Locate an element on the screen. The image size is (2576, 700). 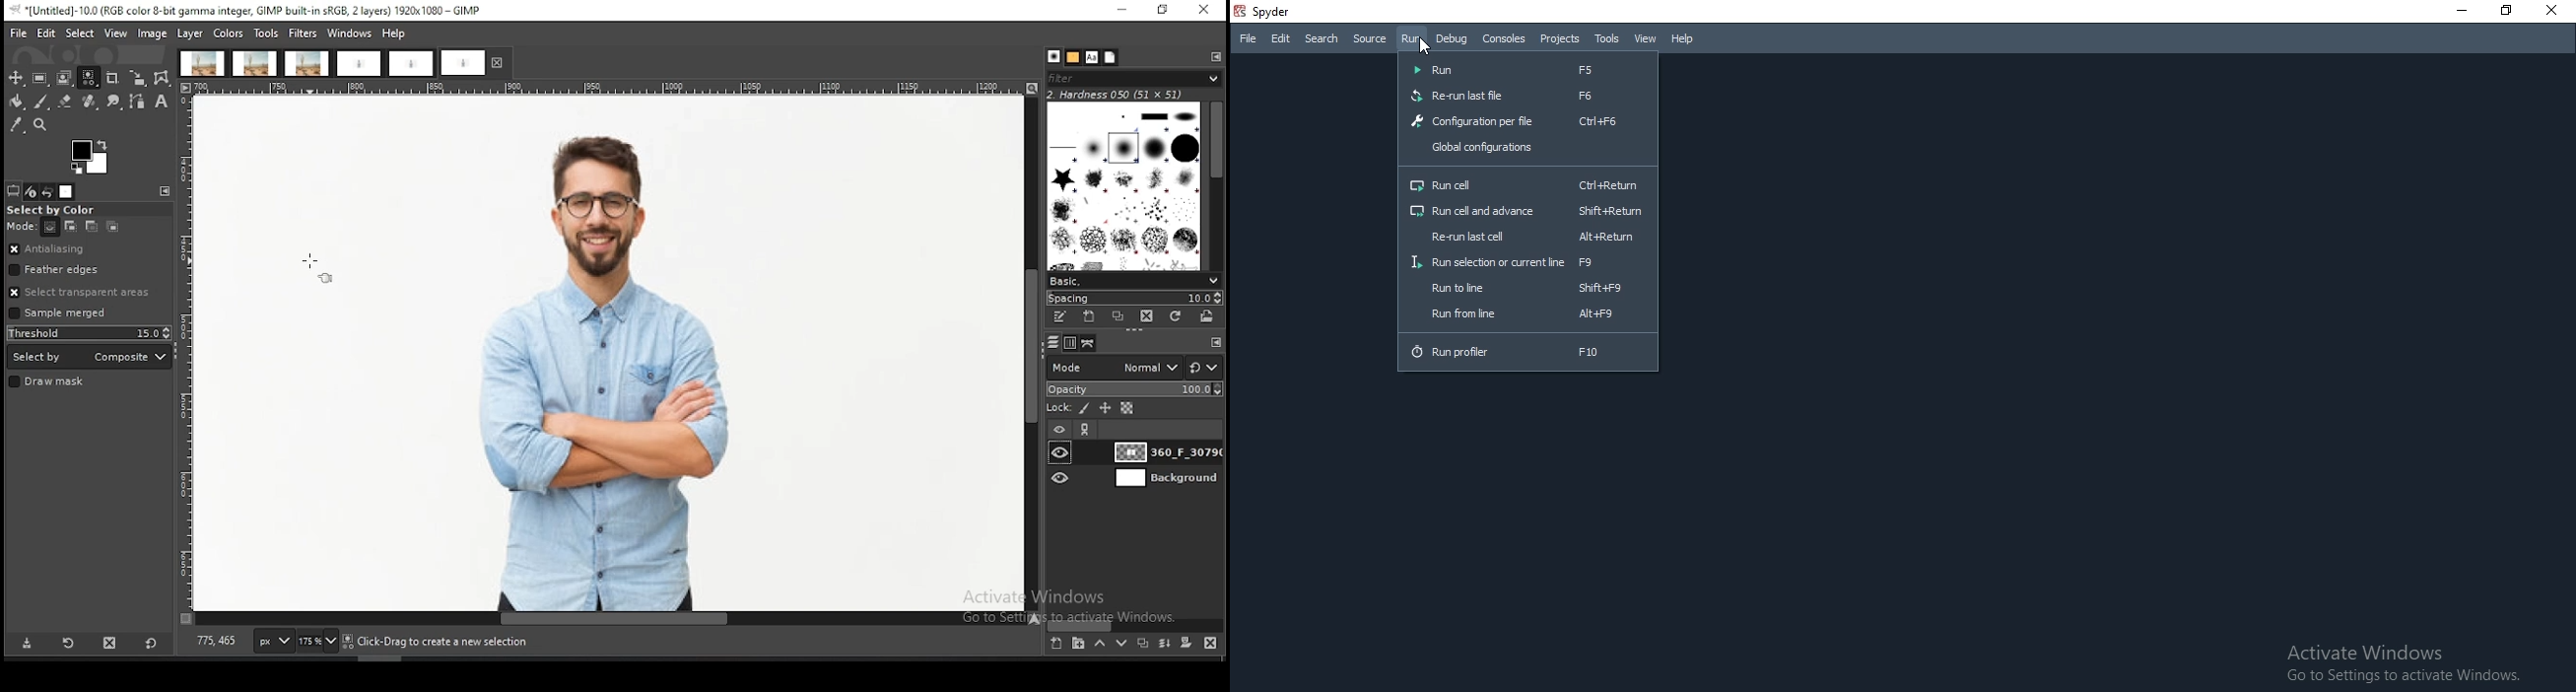
foreground select tool is located at coordinates (64, 78).